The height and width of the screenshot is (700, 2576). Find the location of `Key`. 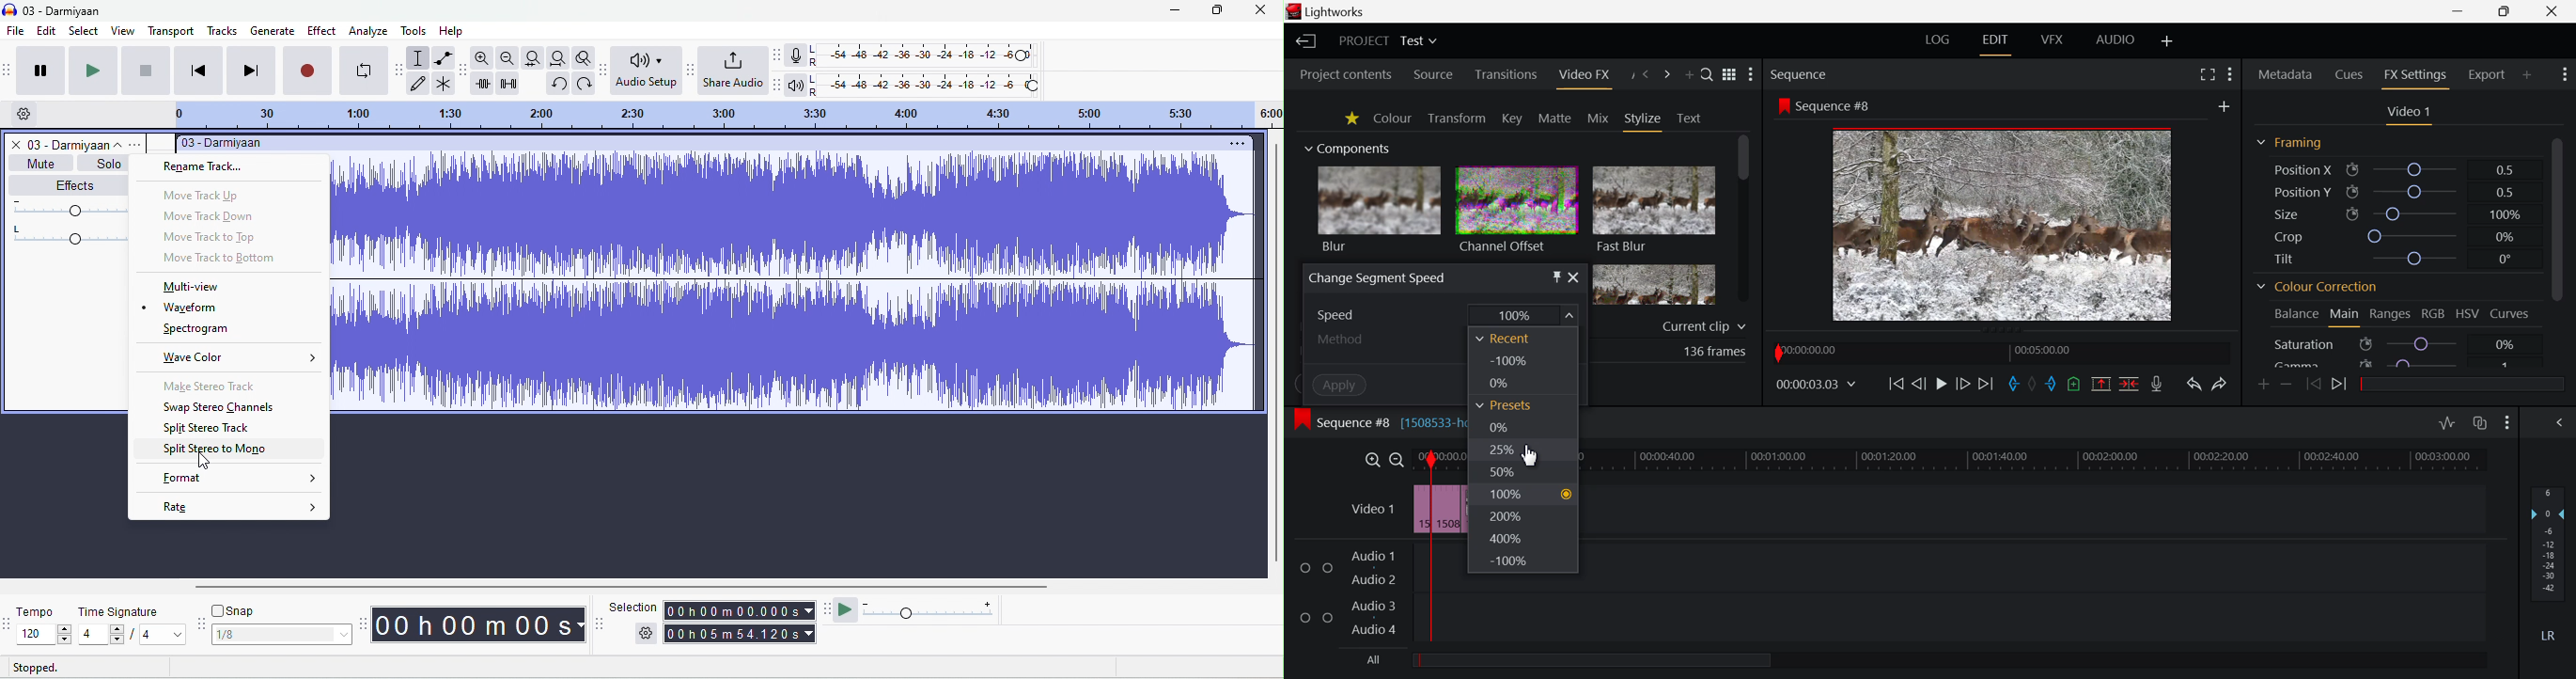

Key is located at coordinates (1511, 119).